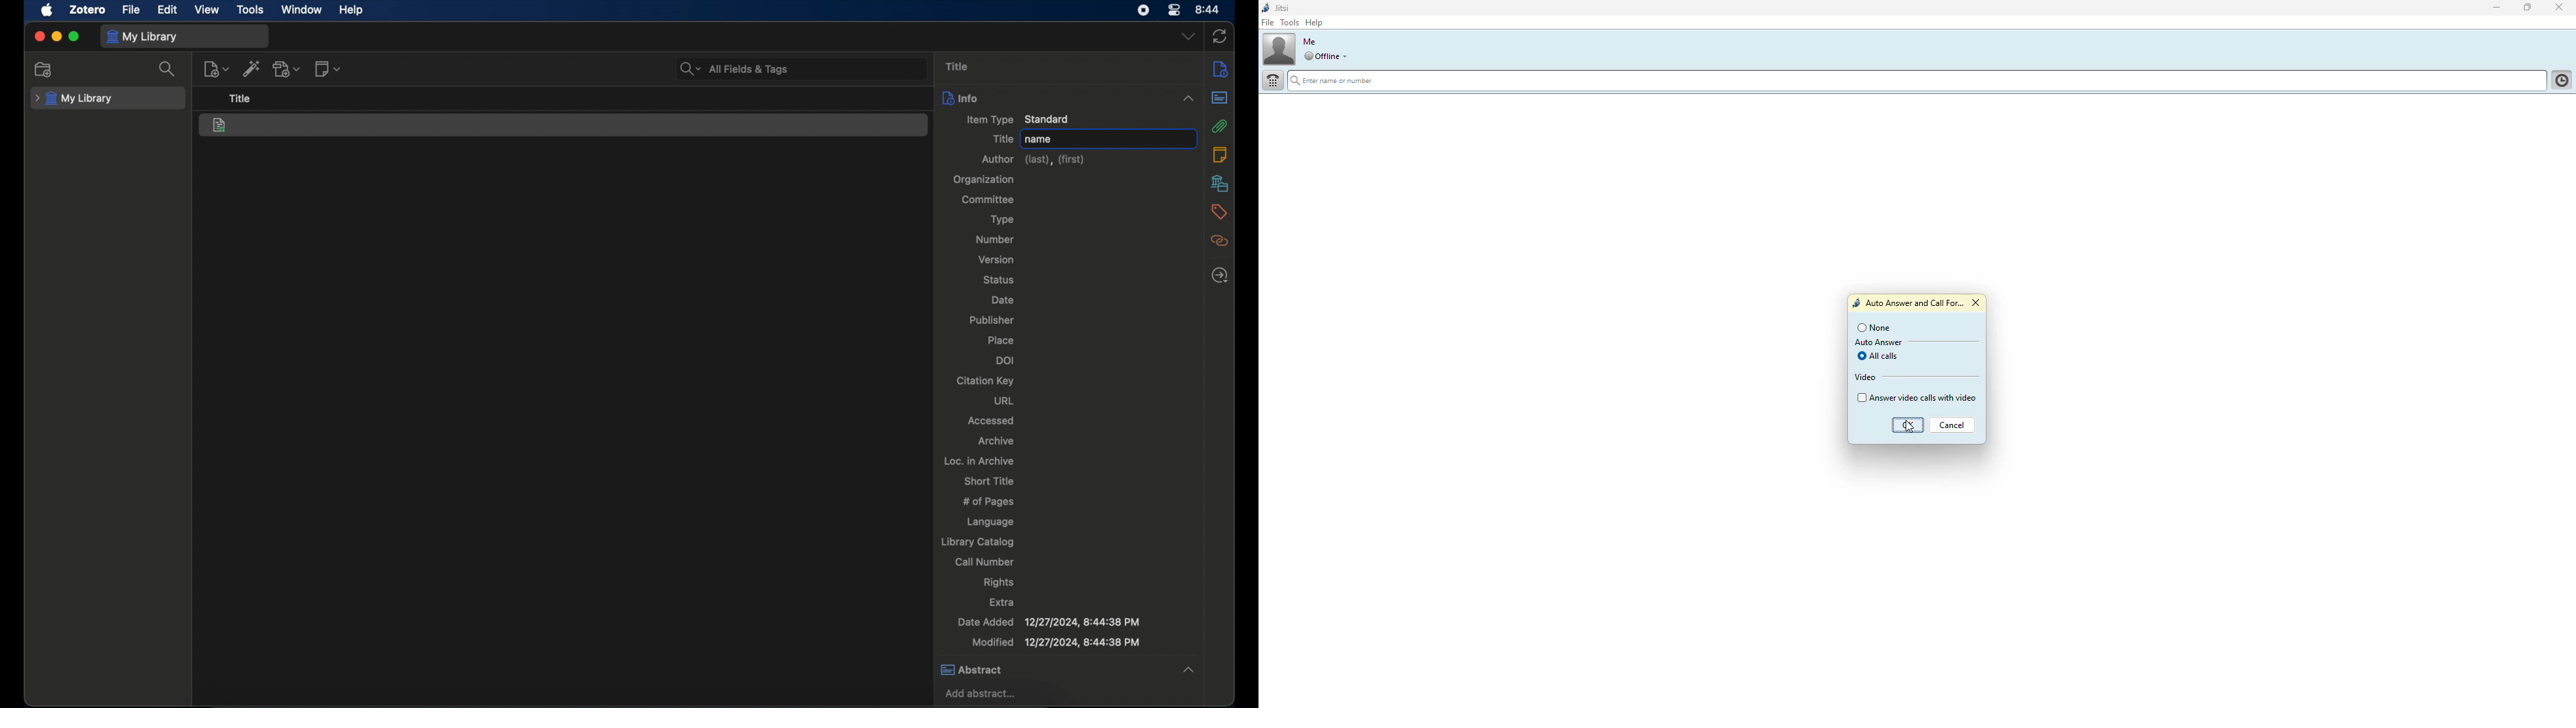 Image resolution: width=2576 pixels, height=728 pixels. I want to click on info, so click(1221, 70).